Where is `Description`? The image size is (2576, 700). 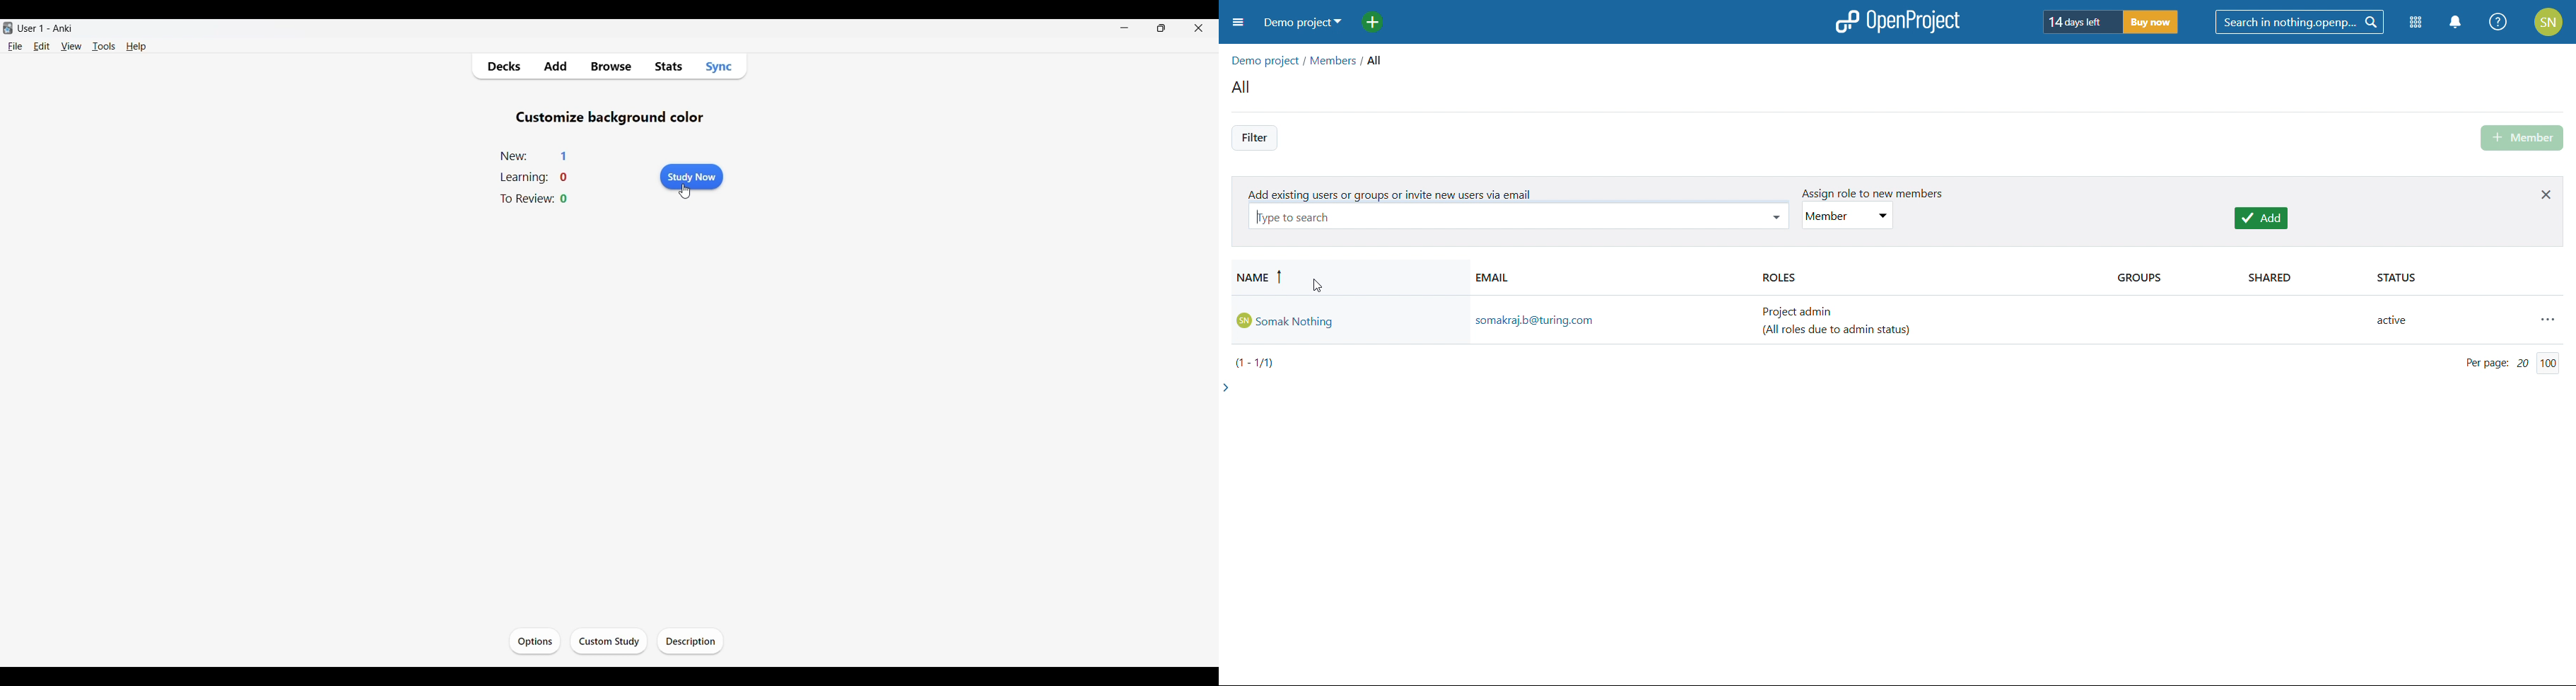 Description is located at coordinates (690, 642).